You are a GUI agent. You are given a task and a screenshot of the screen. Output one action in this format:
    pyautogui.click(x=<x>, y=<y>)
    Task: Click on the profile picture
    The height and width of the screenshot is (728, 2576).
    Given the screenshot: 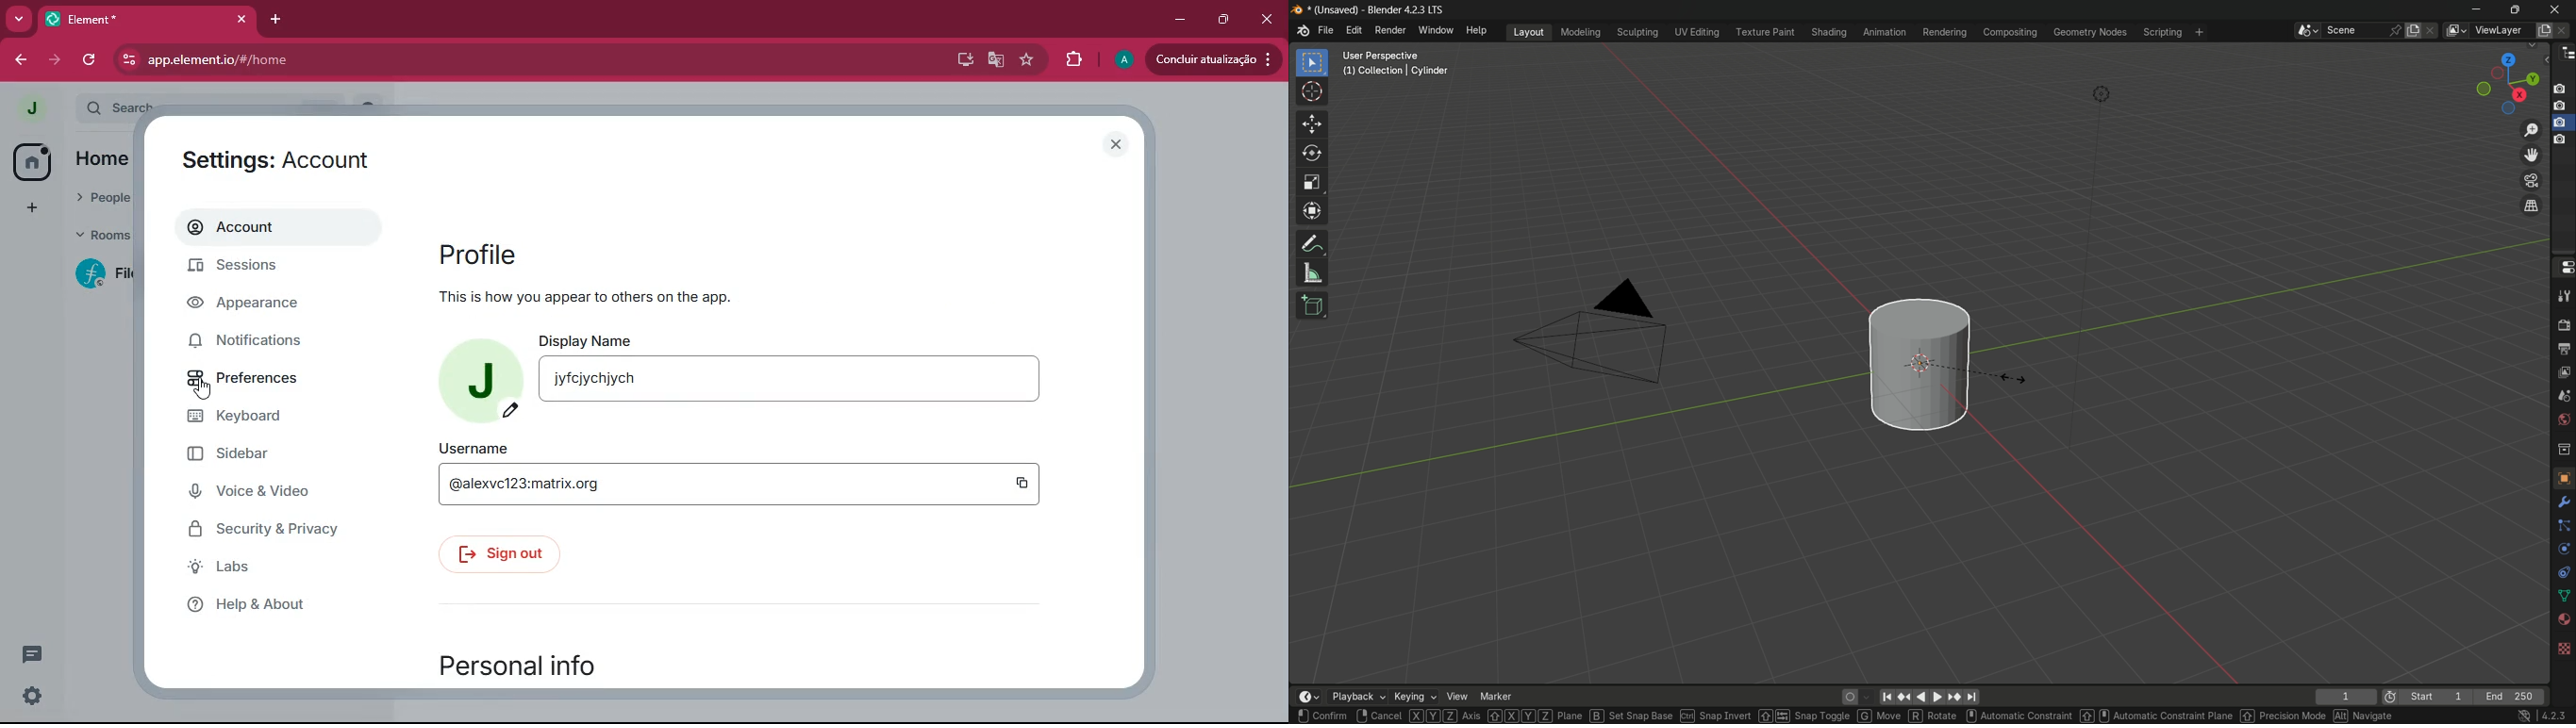 What is the action you would take?
    pyautogui.click(x=1127, y=58)
    